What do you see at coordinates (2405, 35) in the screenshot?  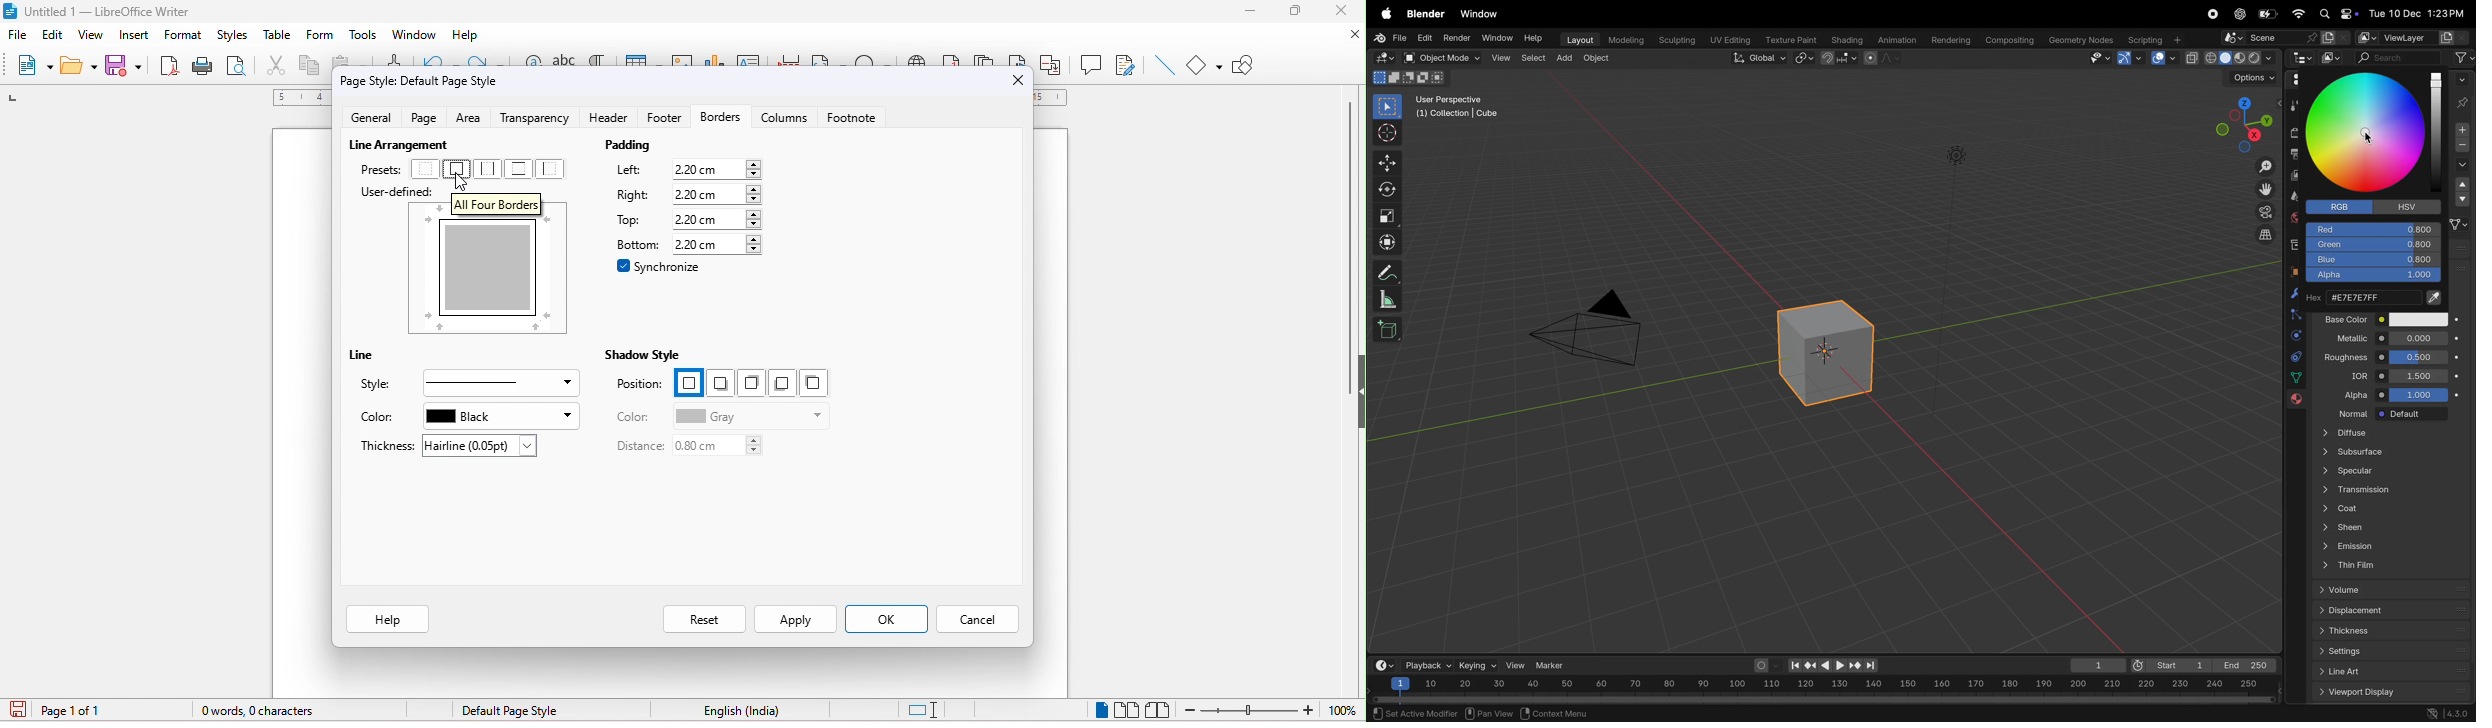 I see `view layer` at bounding box center [2405, 35].